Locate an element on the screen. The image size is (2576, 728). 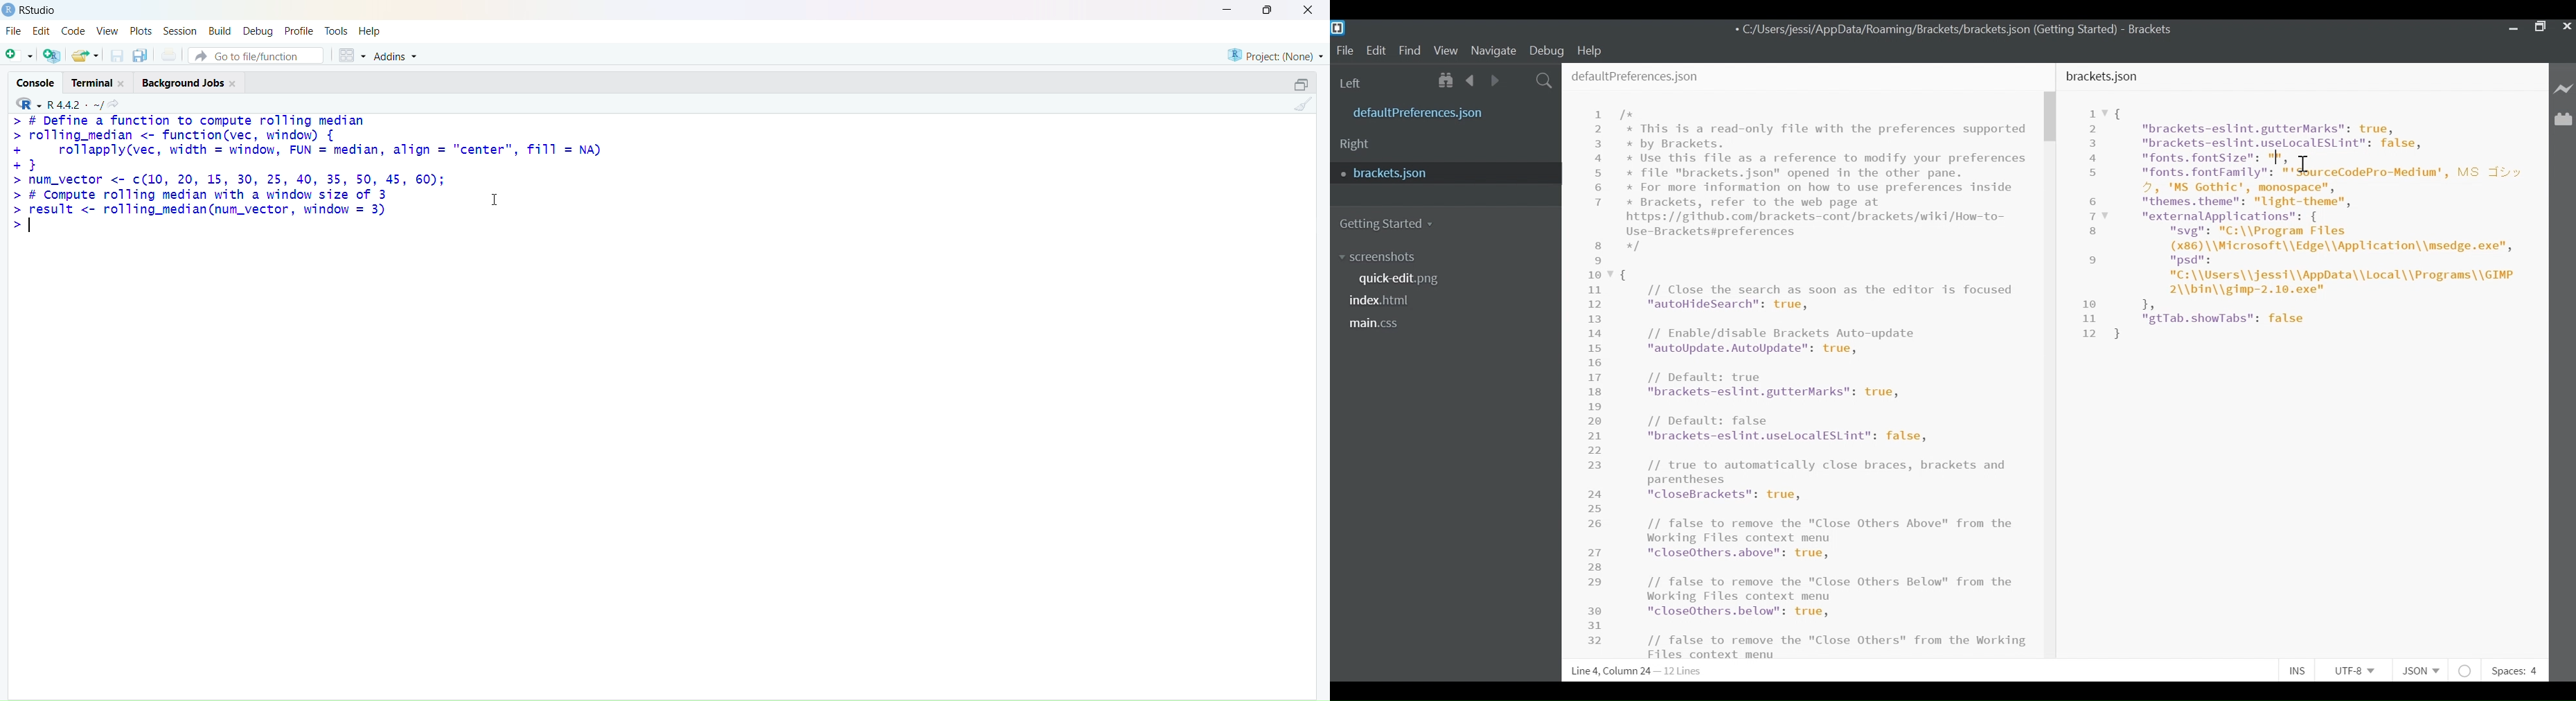
Restore is located at coordinates (2538, 25).